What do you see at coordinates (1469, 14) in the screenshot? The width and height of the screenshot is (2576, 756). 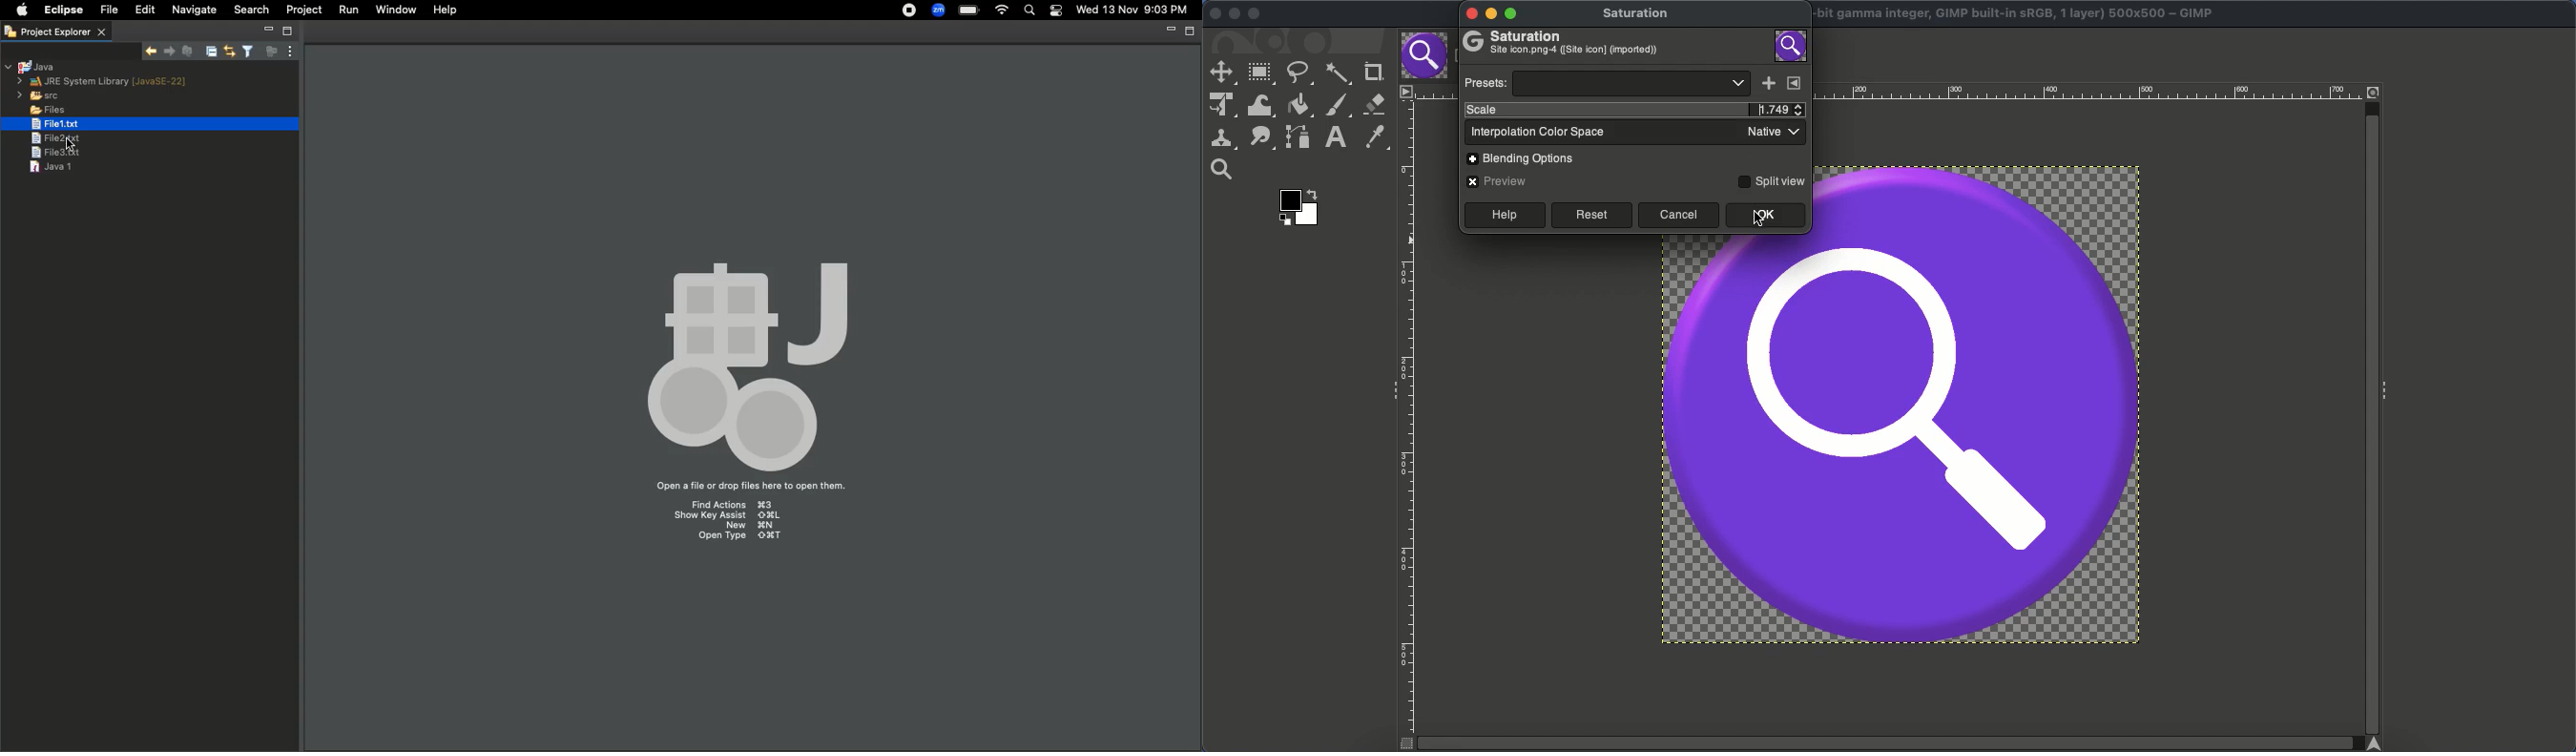 I see `close` at bounding box center [1469, 14].